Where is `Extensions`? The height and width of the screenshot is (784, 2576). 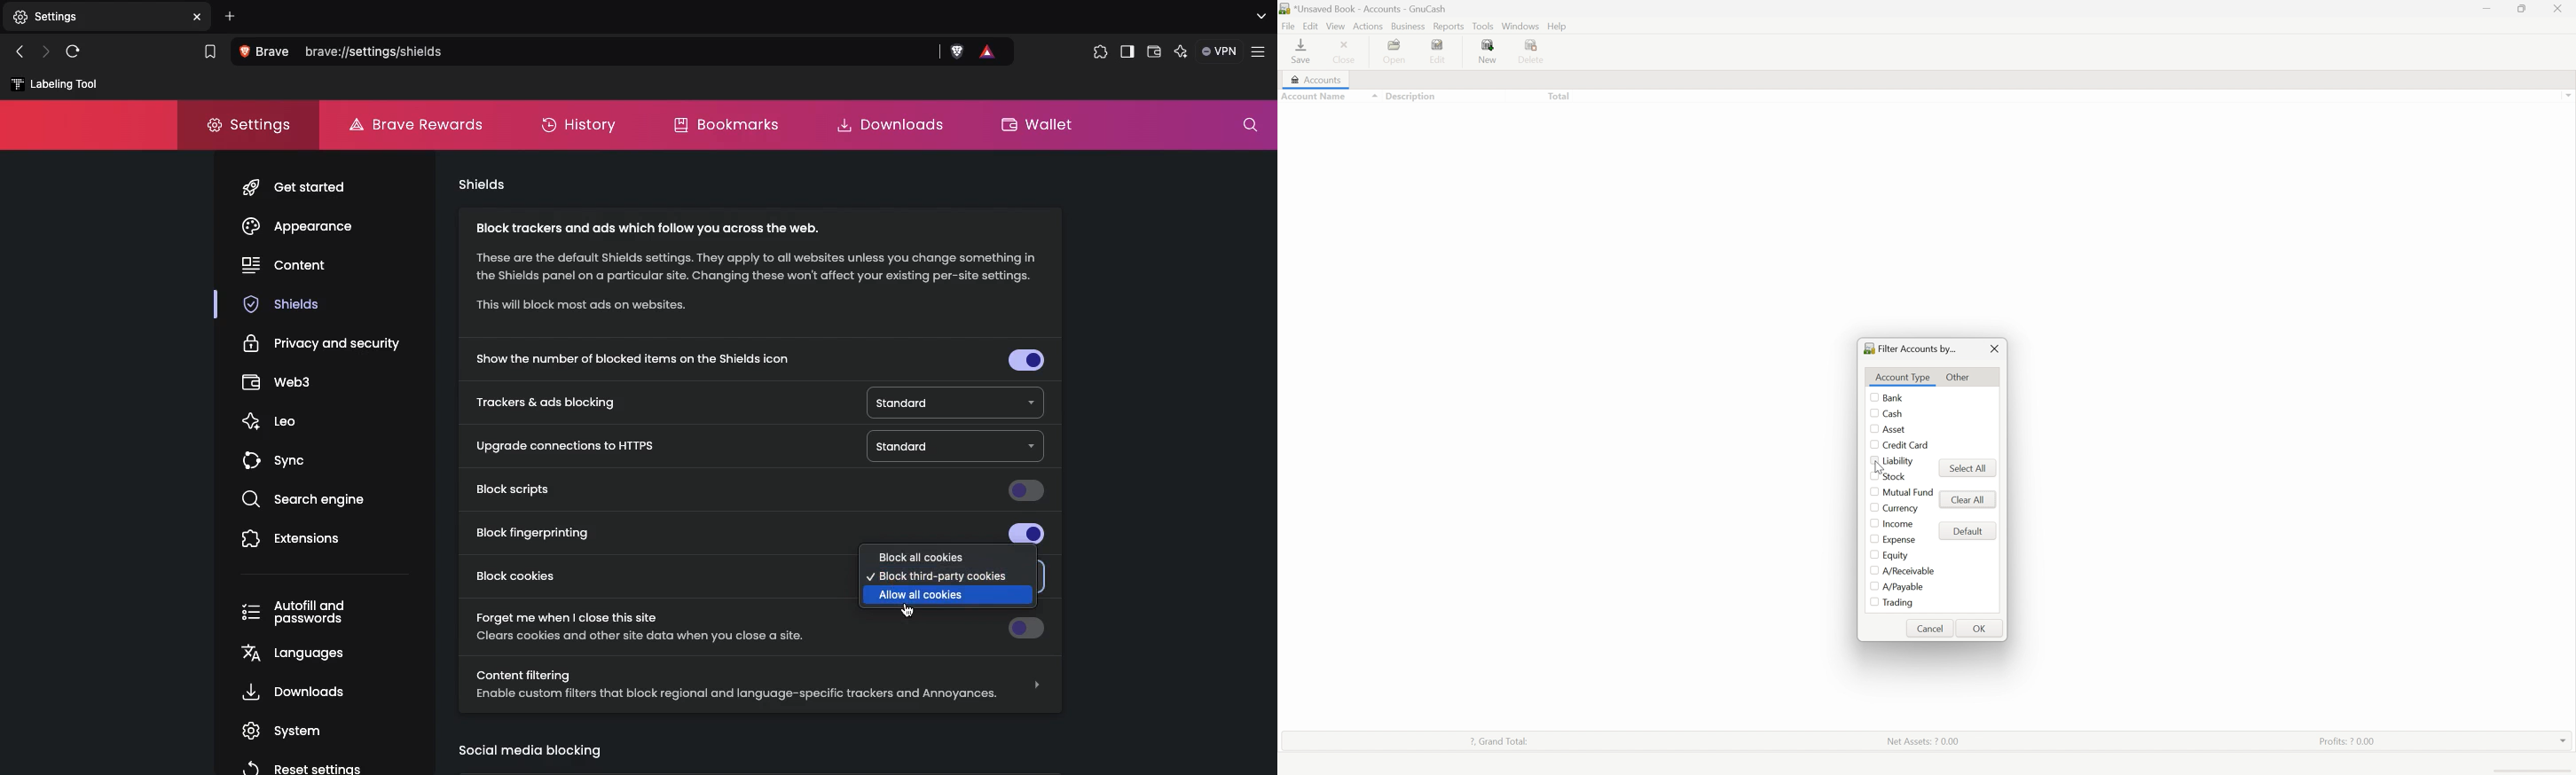 Extensions is located at coordinates (295, 542).